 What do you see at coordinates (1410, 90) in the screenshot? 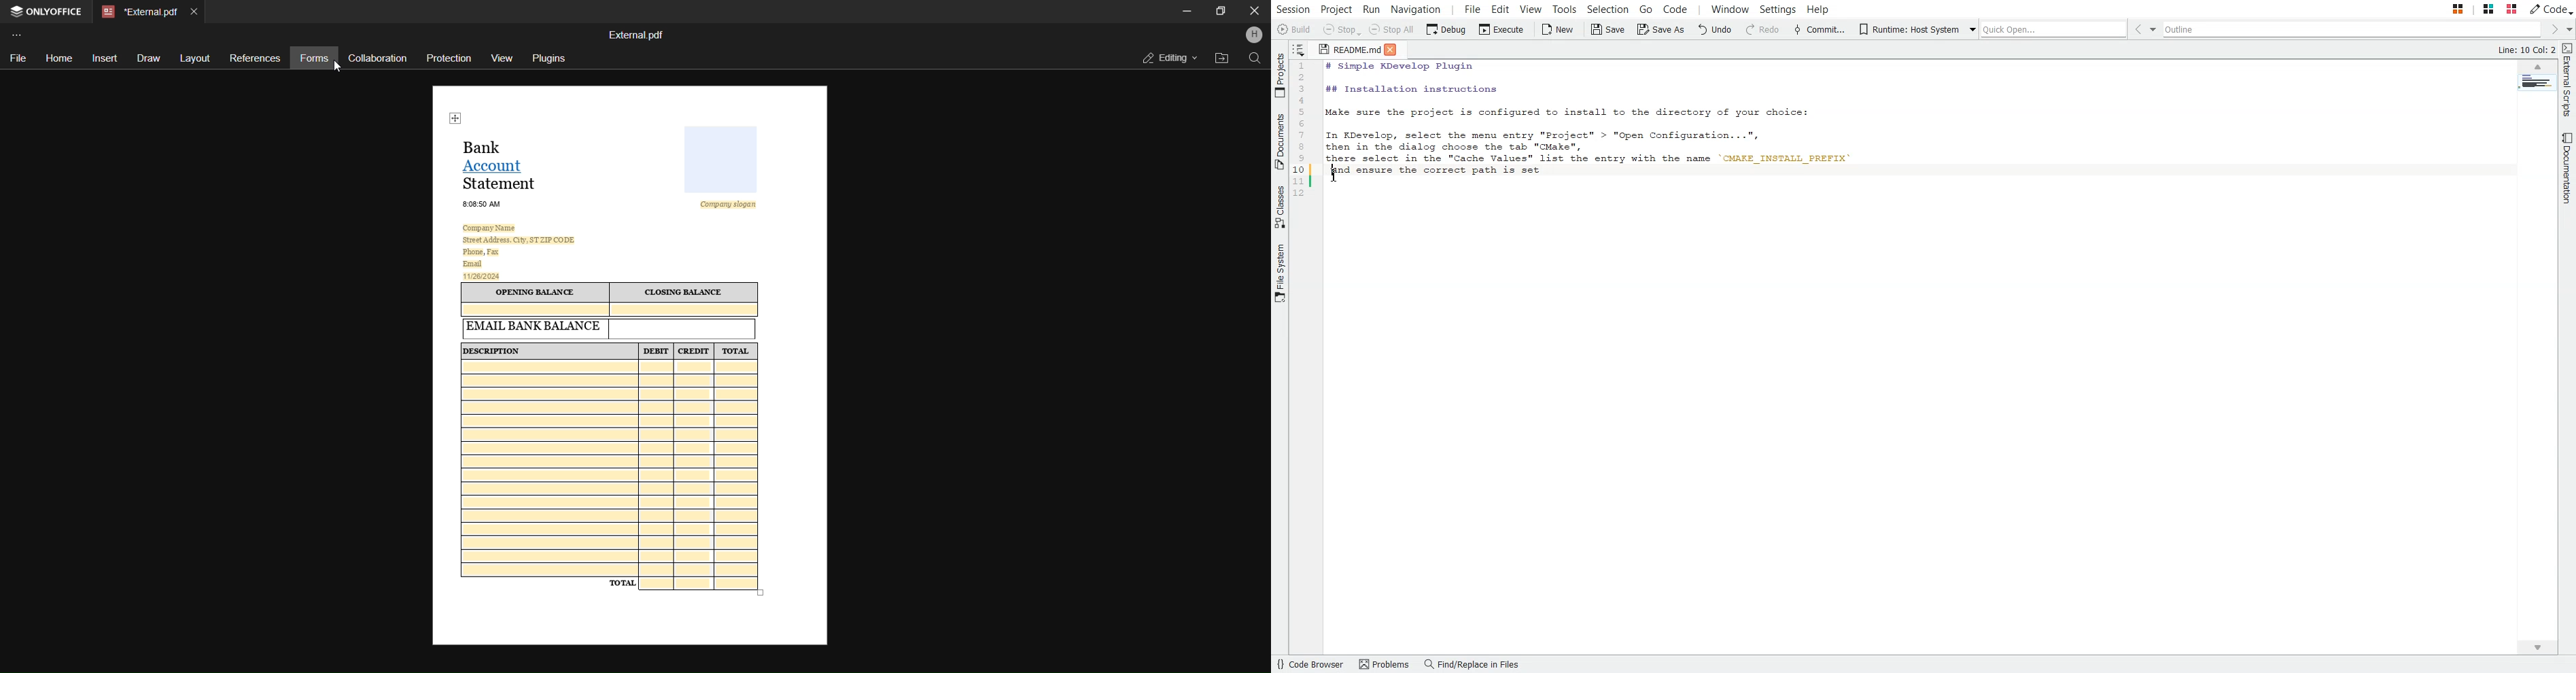
I see `## Installation Instructions` at bounding box center [1410, 90].